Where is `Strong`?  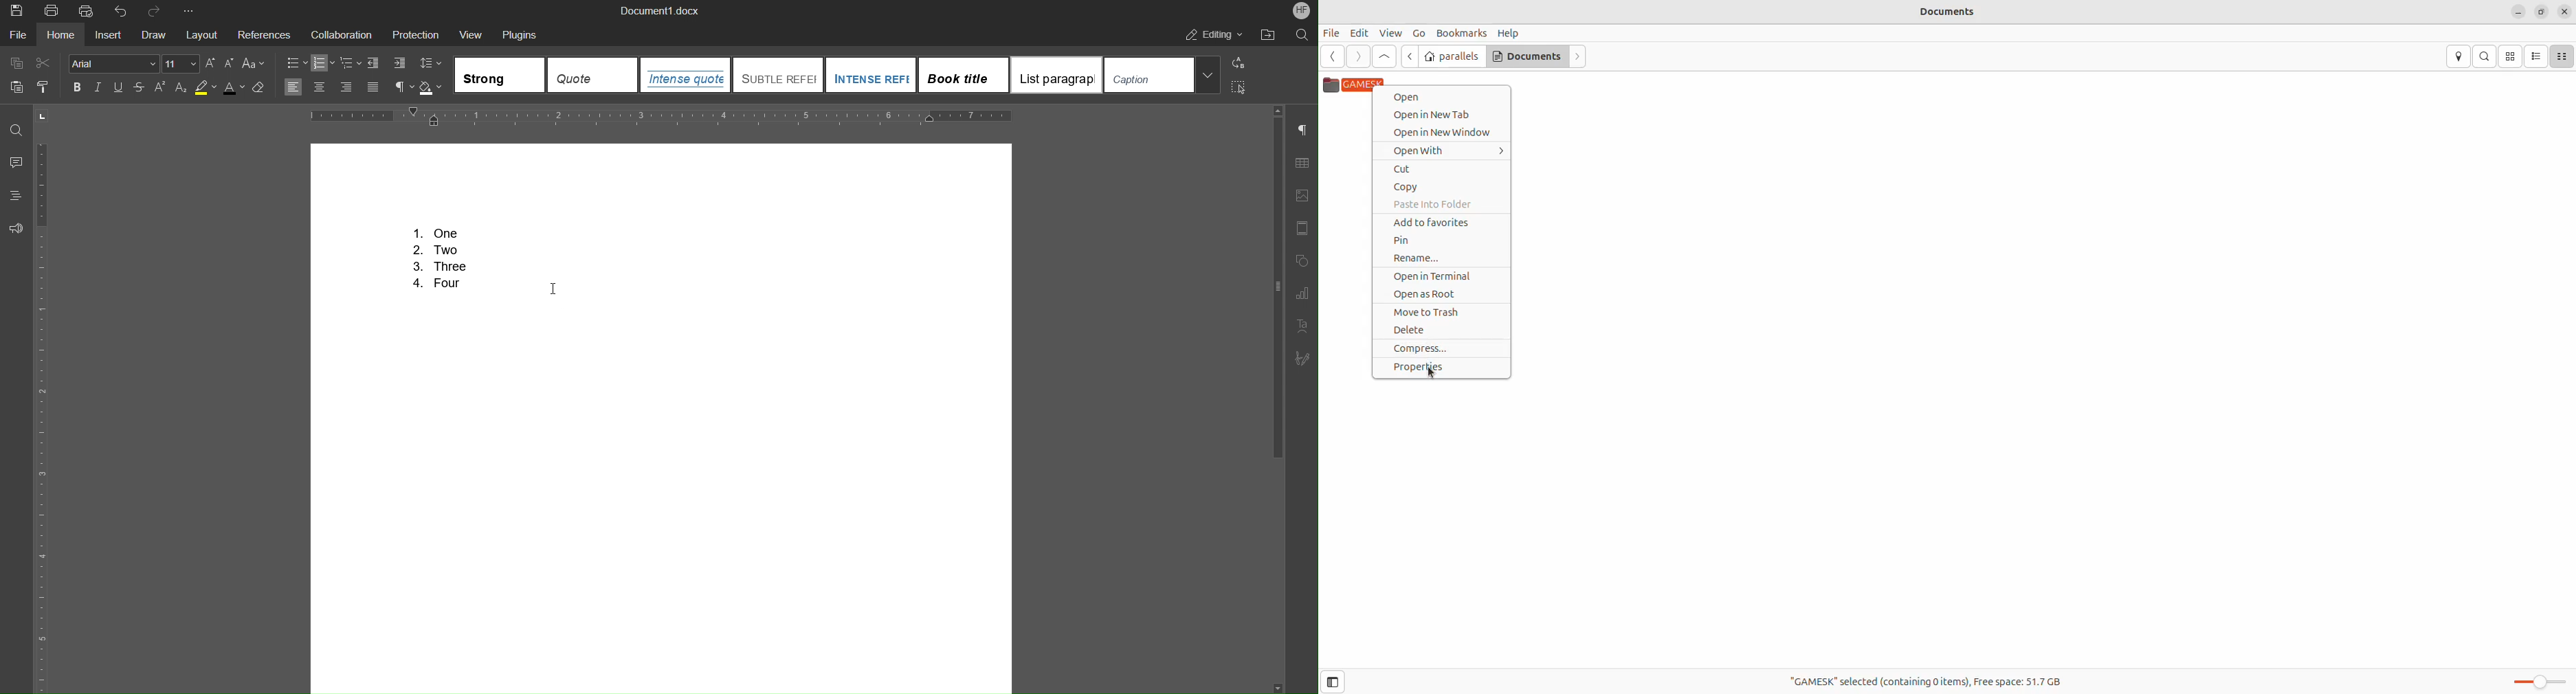 Strong is located at coordinates (500, 75).